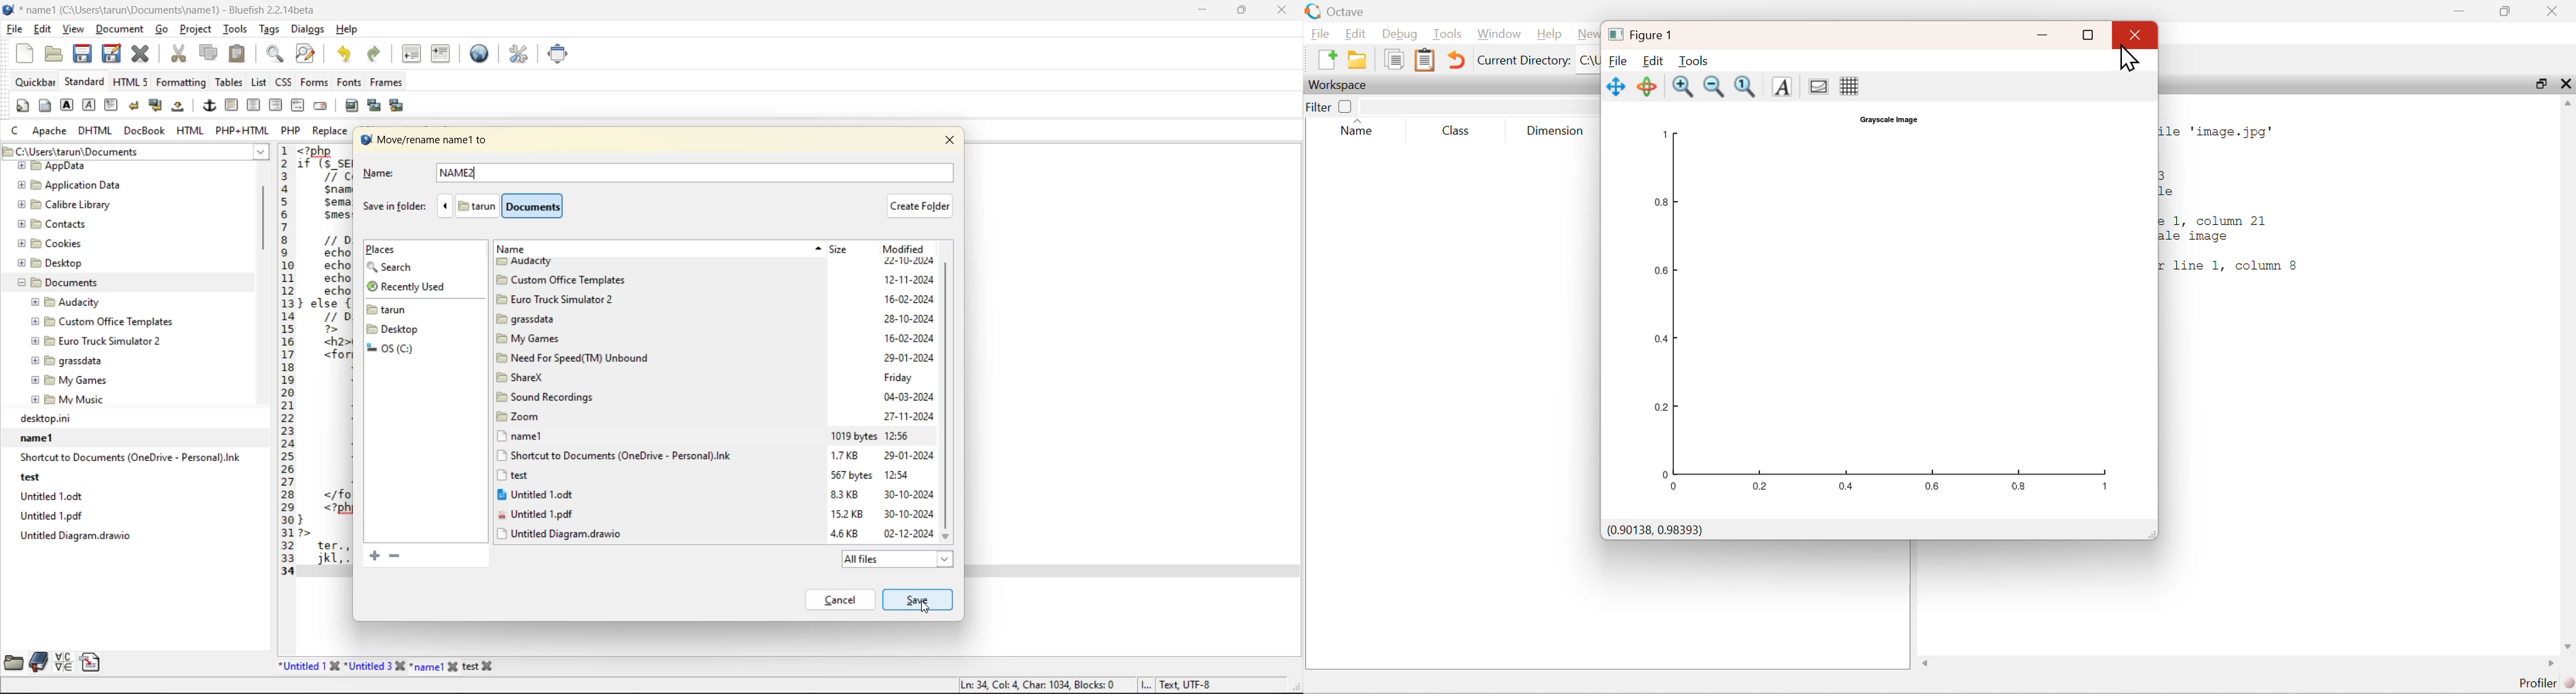  I want to click on break and clear, so click(157, 107).